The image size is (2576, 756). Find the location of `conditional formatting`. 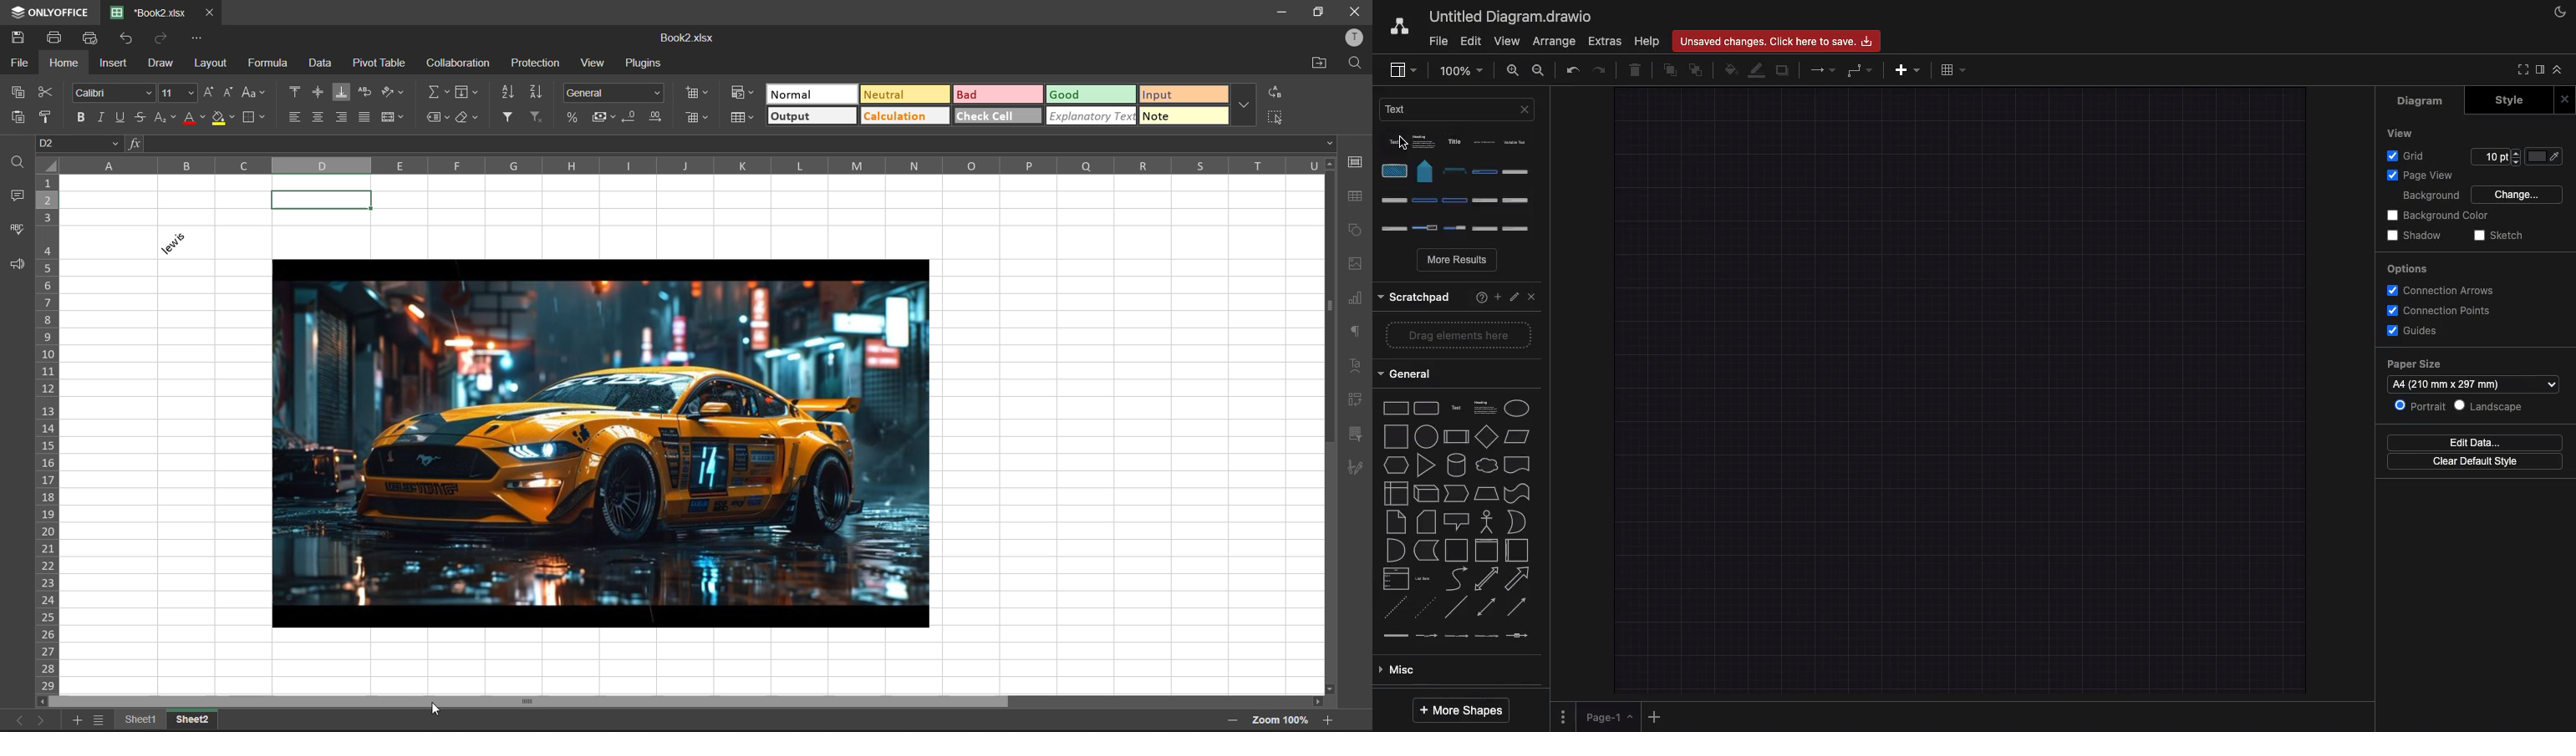

conditional formatting is located at coordinates (744, 94).